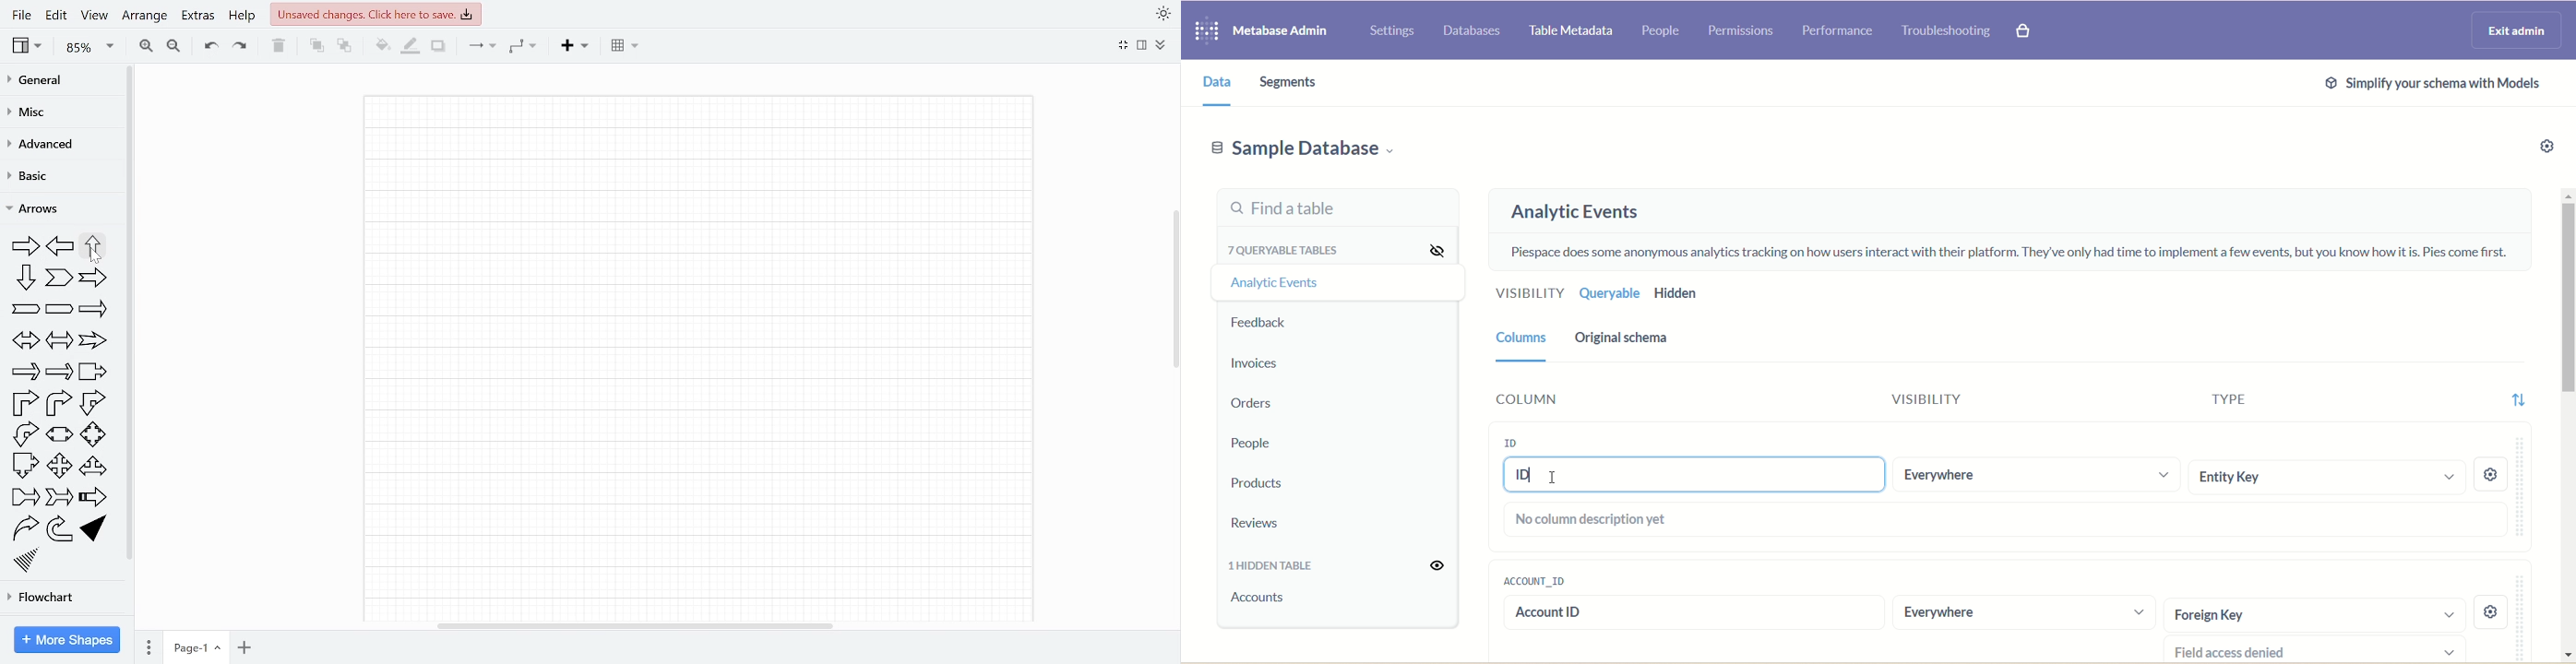 Image resolution: width=2576 pixels, height=672 pixels. I want to click on Appearence, so click(1160, 15).